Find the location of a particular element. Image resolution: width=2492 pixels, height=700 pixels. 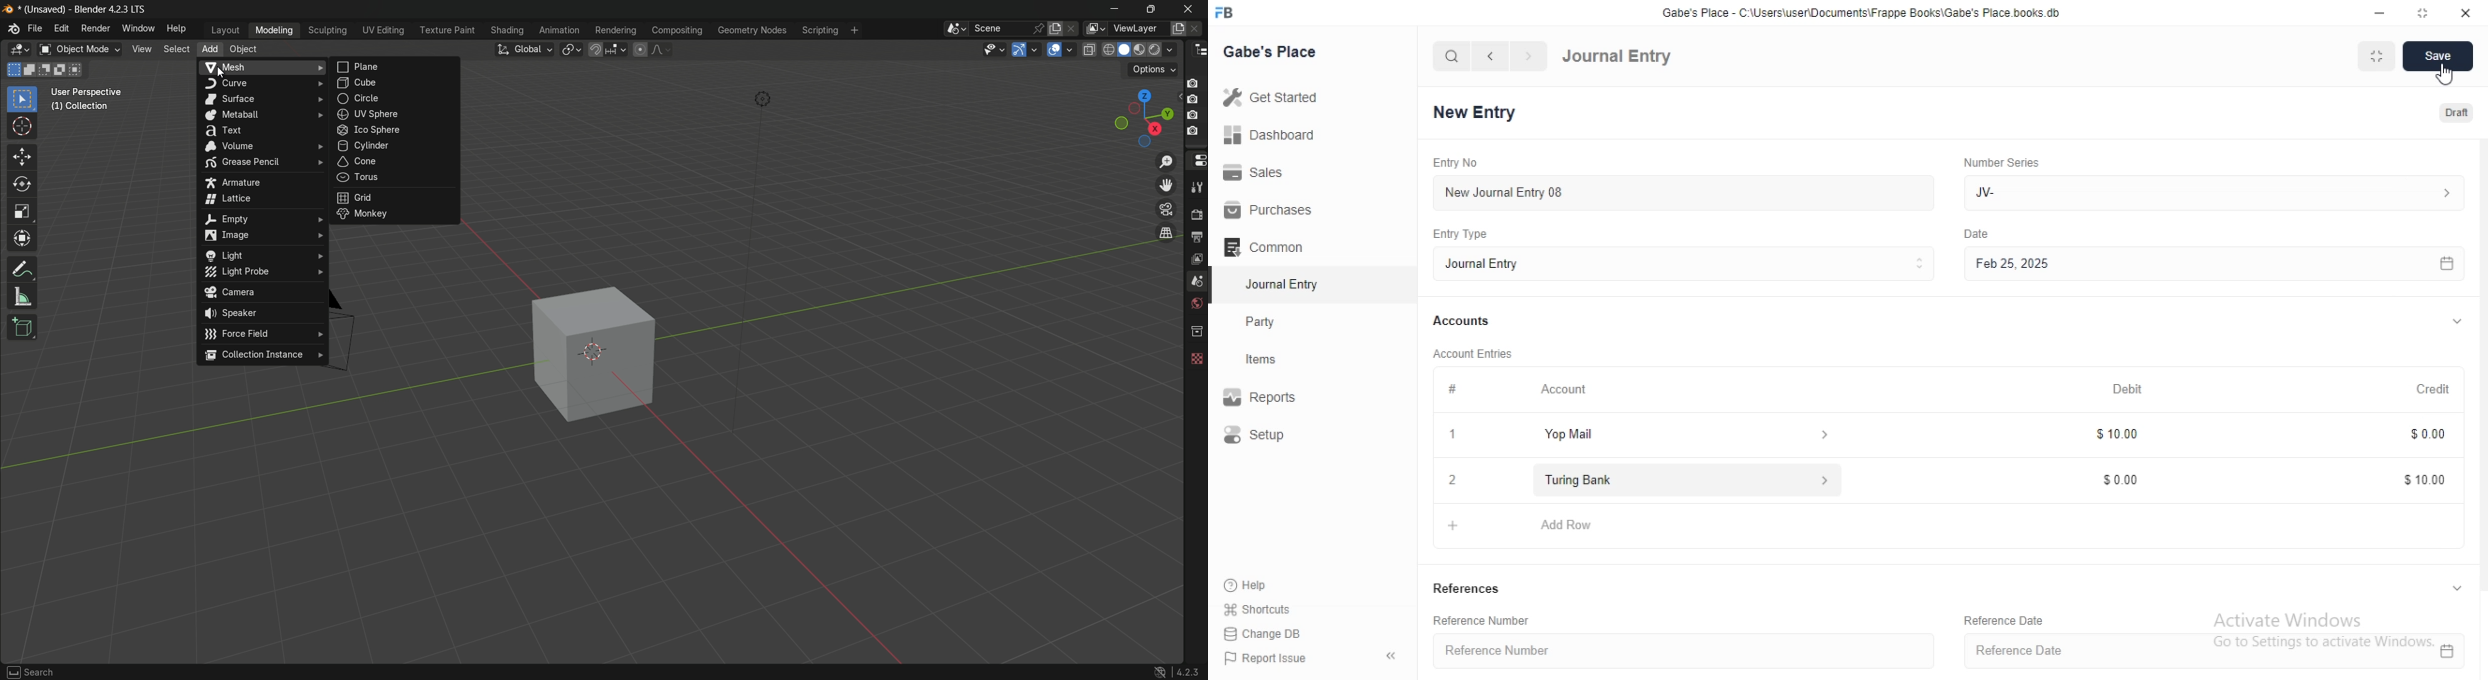

1 is located at coordinates (1453, 435).